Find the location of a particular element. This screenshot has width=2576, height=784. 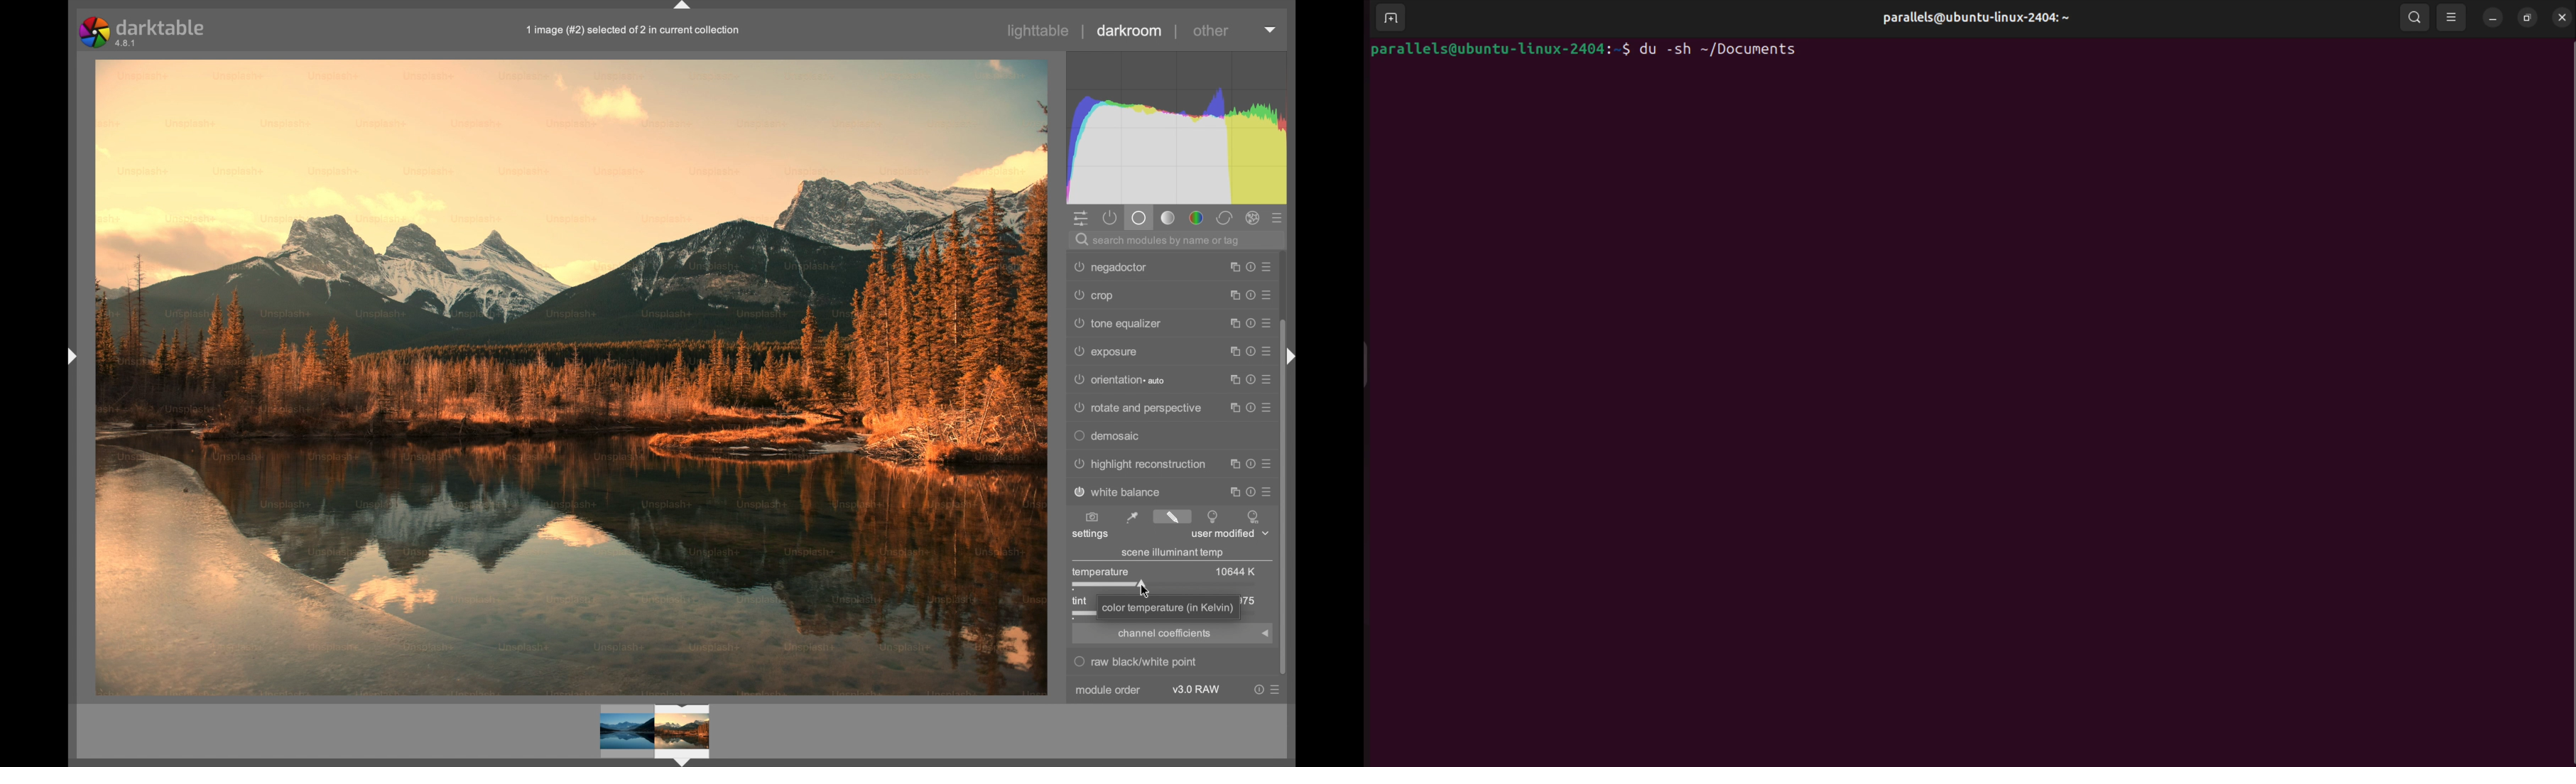

reset parameters is located at coordinates (1251, 460).